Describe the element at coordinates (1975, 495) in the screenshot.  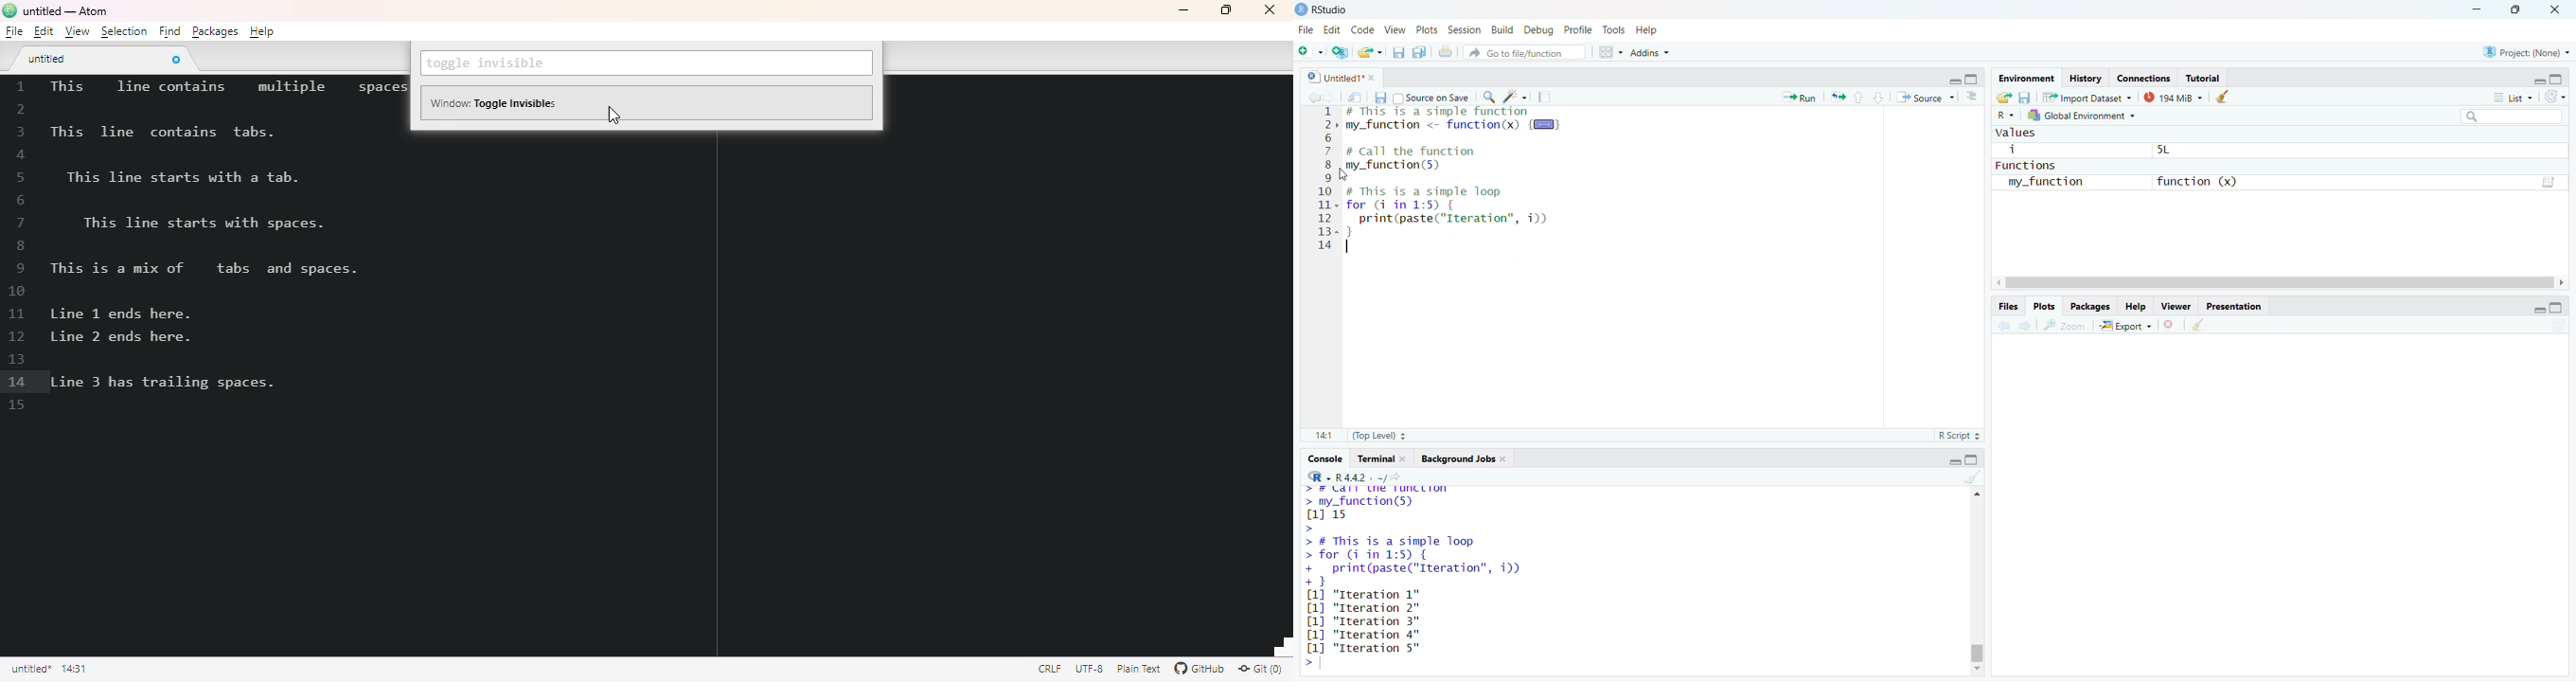
I see `move up` at that location.